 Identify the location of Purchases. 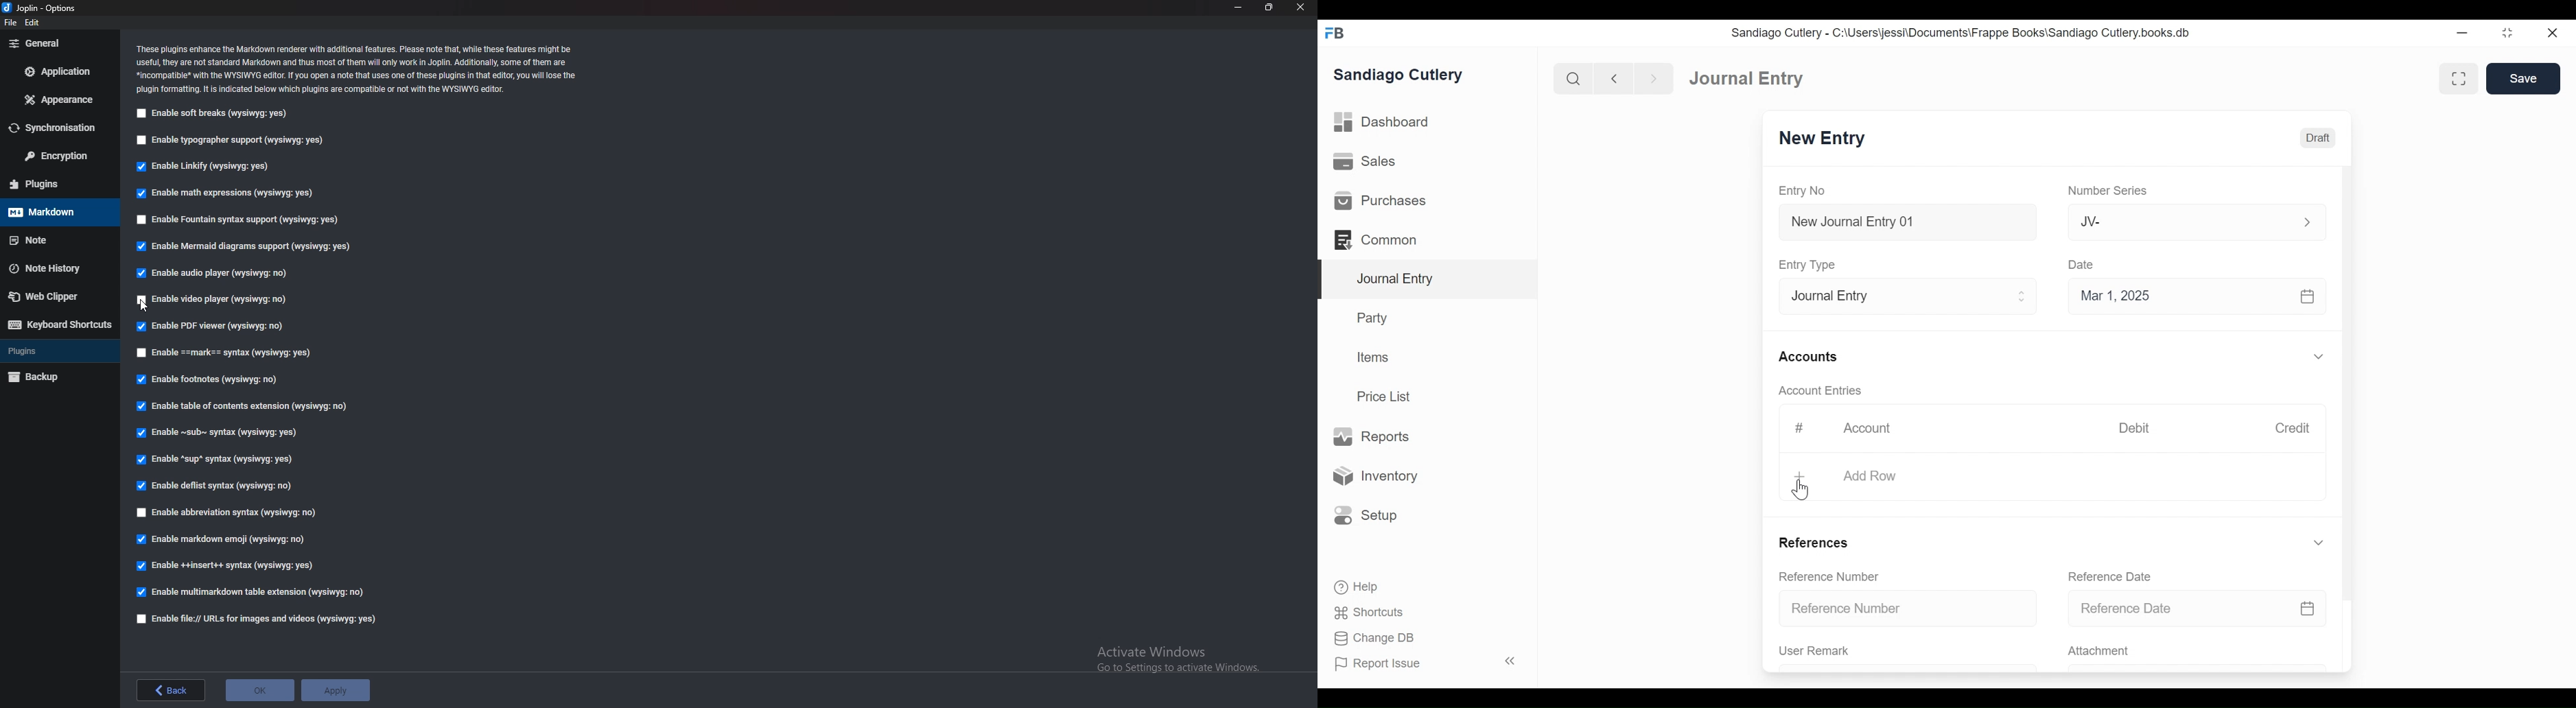
(1427, 199).